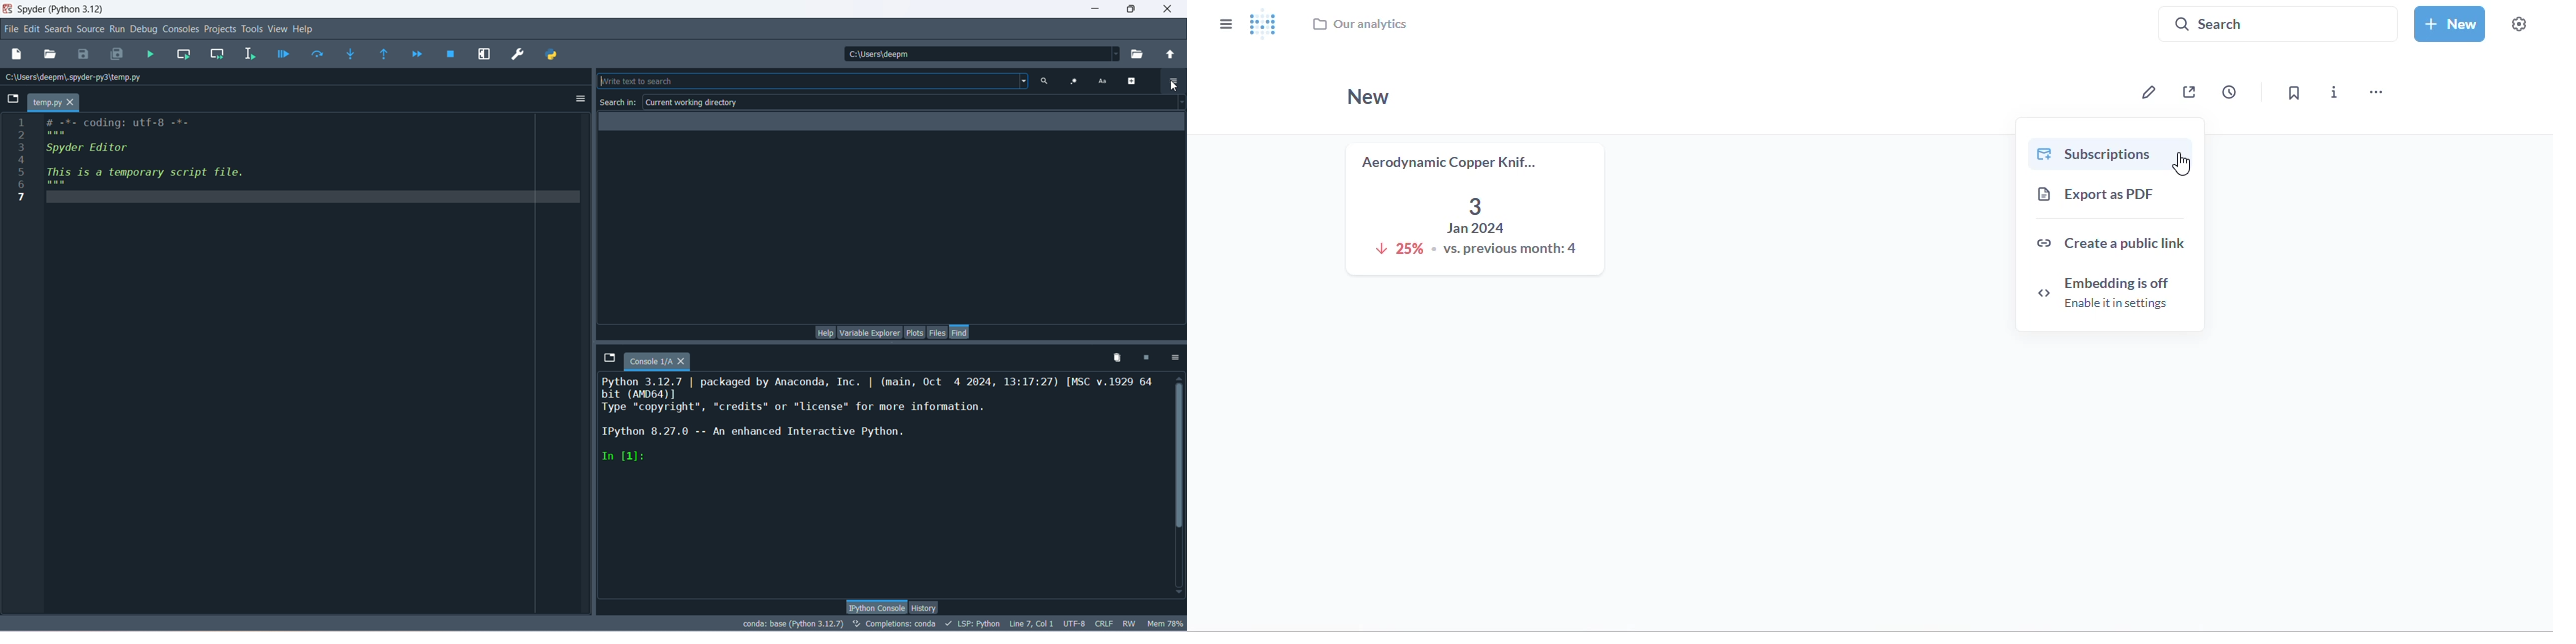  Describe the element at coordinates (1172, 85) in the screenshot. I see `cursor` at that location.